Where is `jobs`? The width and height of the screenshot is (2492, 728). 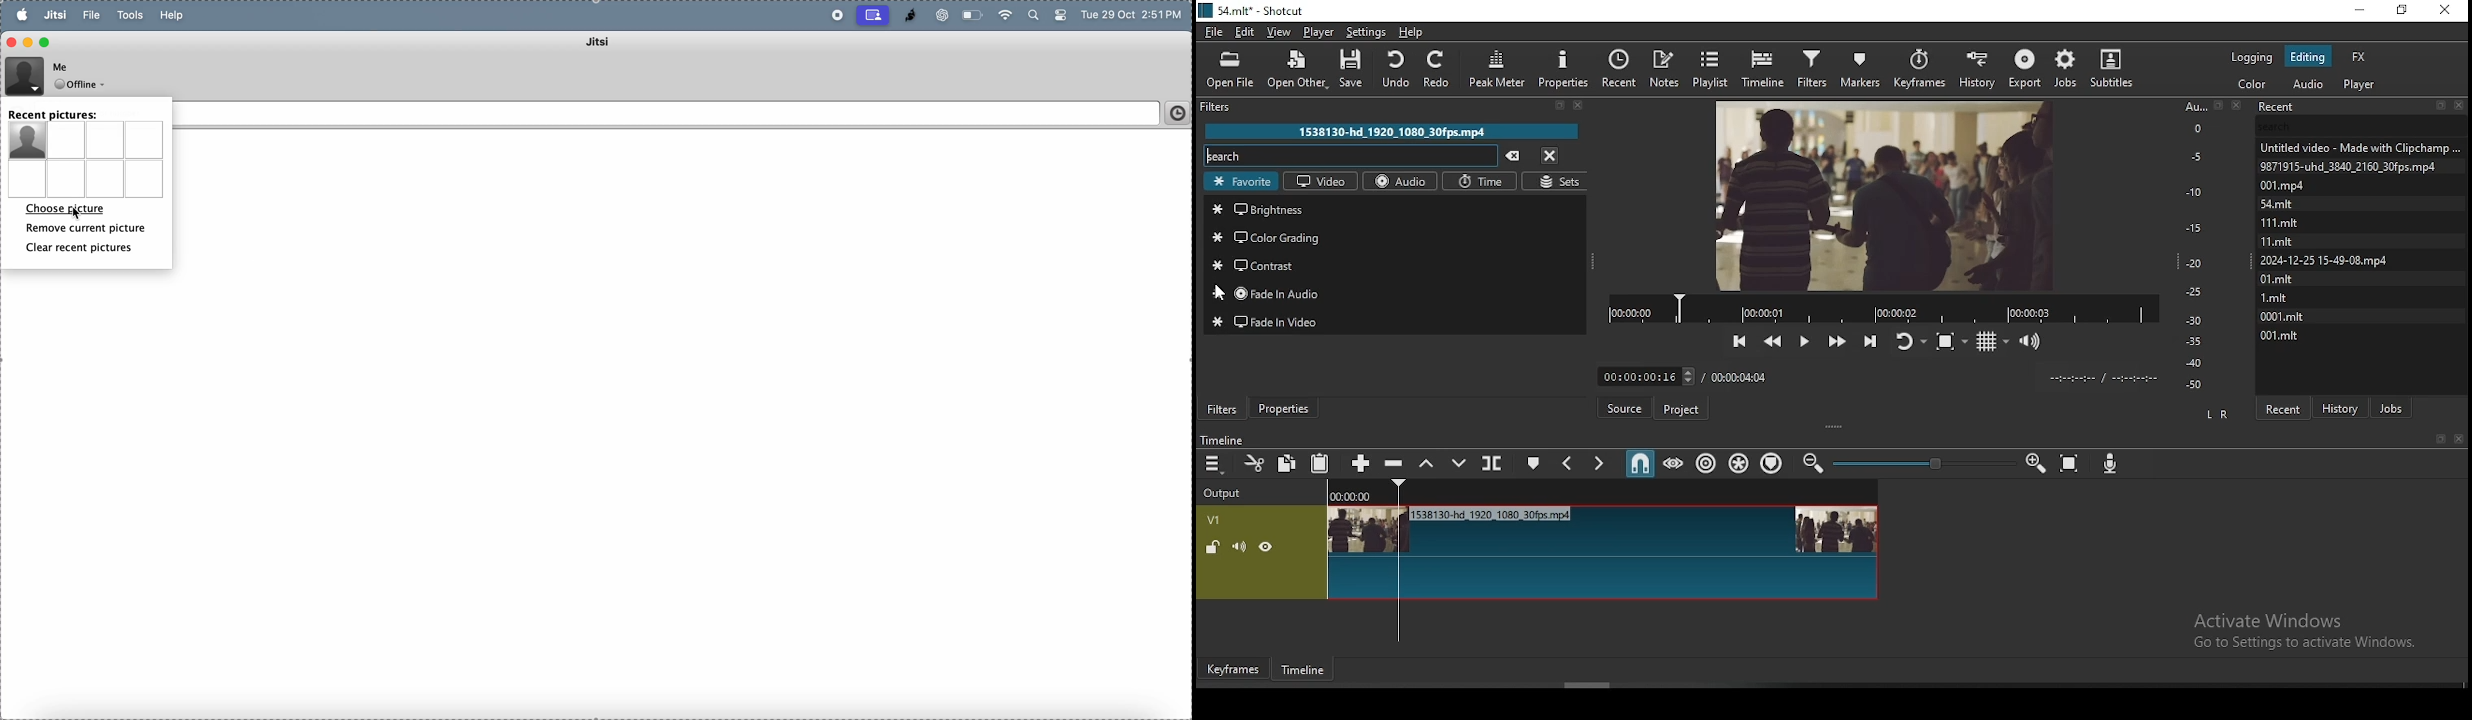 jobs is located at coordinates (2063, 69).